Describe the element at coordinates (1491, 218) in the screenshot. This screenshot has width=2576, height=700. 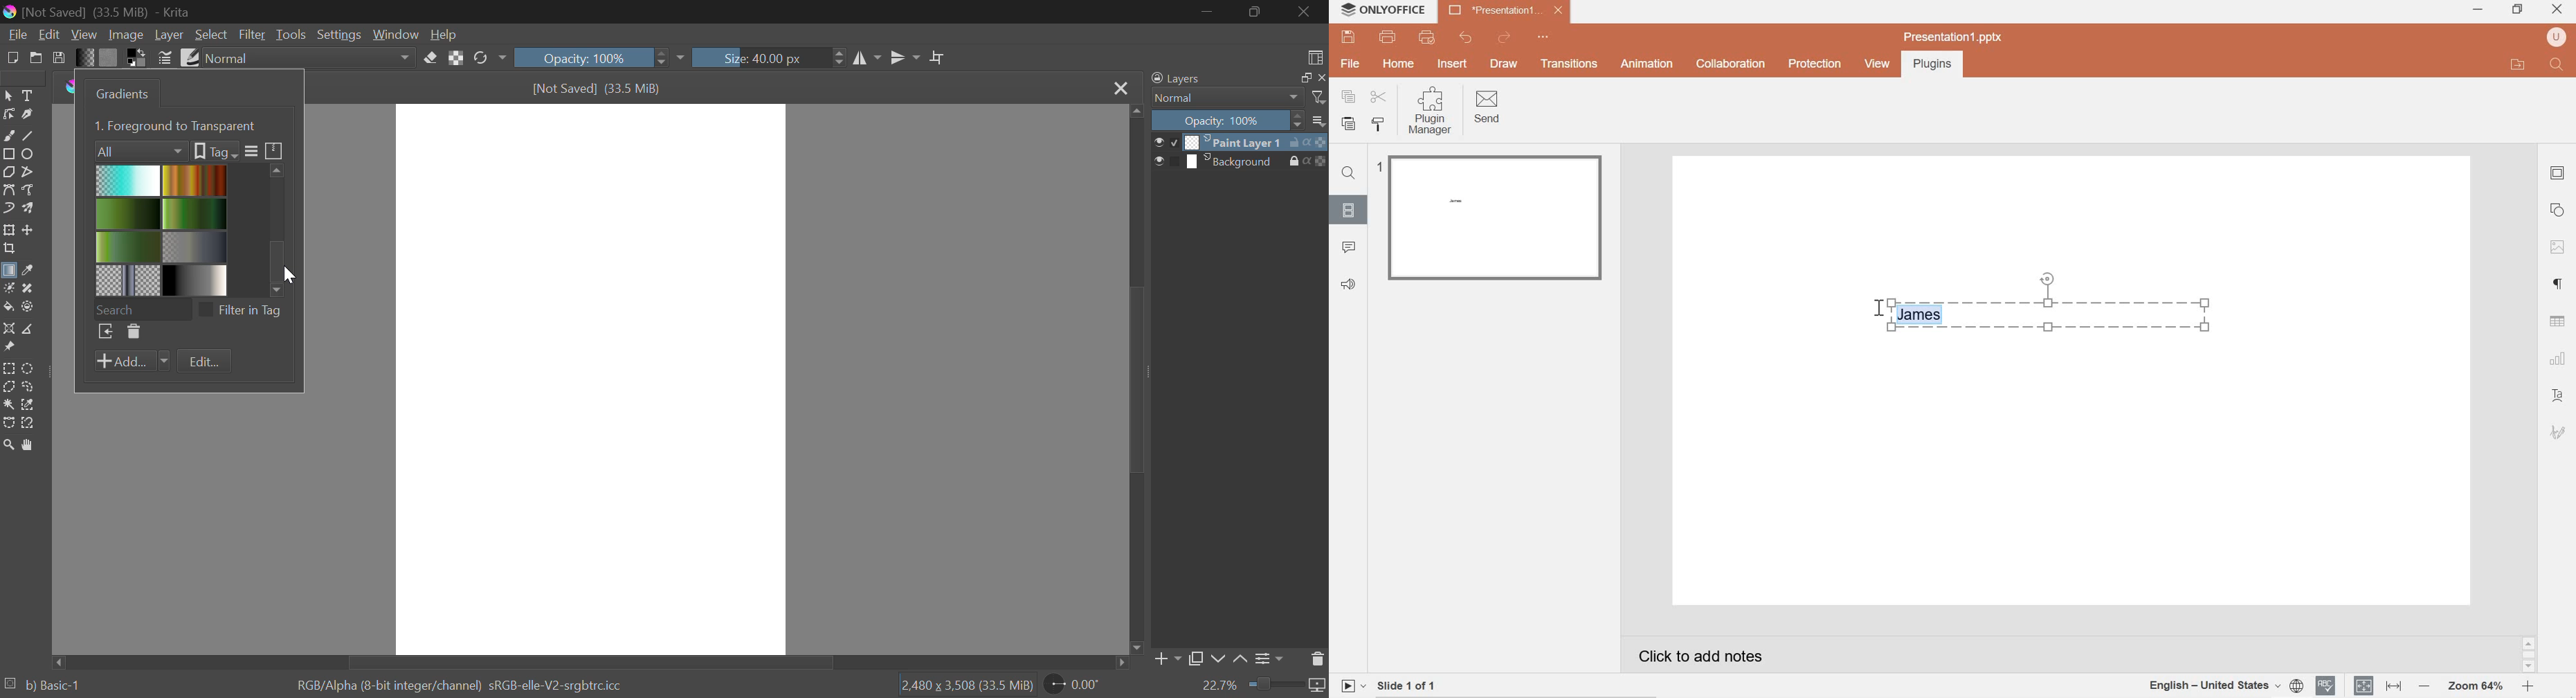
I see `slide 1` at that location.